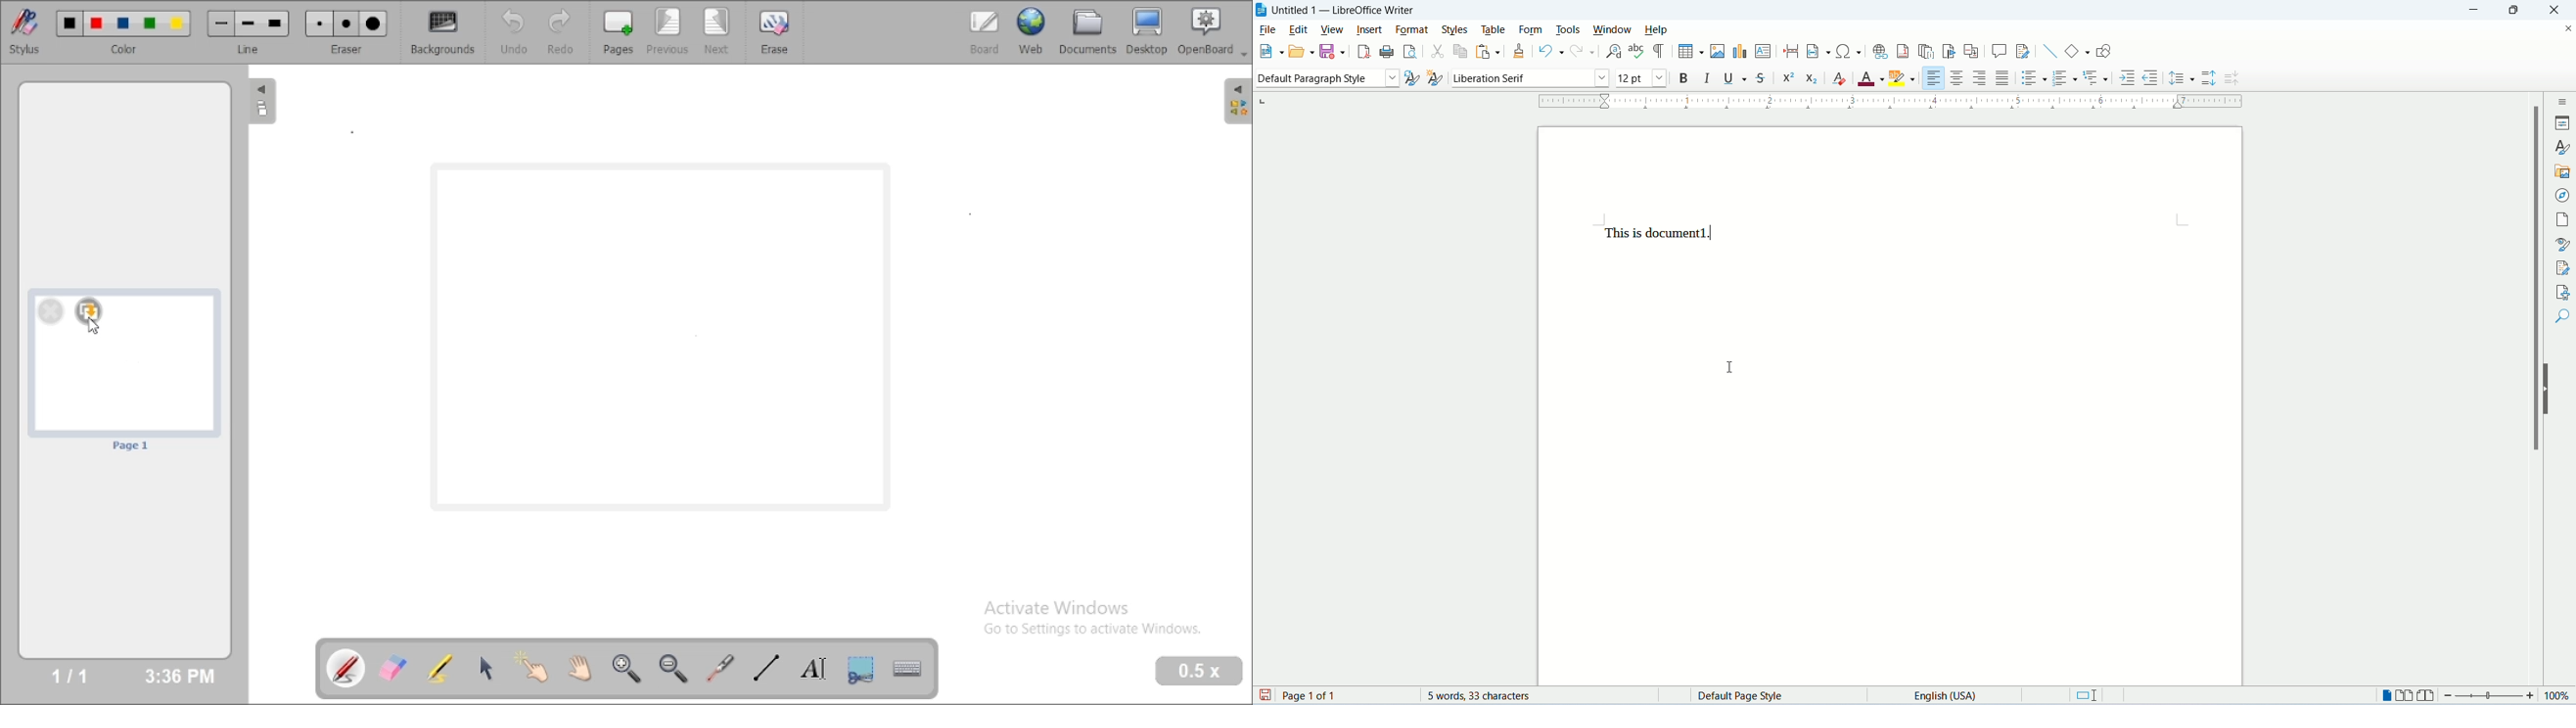 This screenshot has height=728, width=2576. Describe the element at coordinates (2561, 268) in the screenshot. I see `manage changes` at that location.